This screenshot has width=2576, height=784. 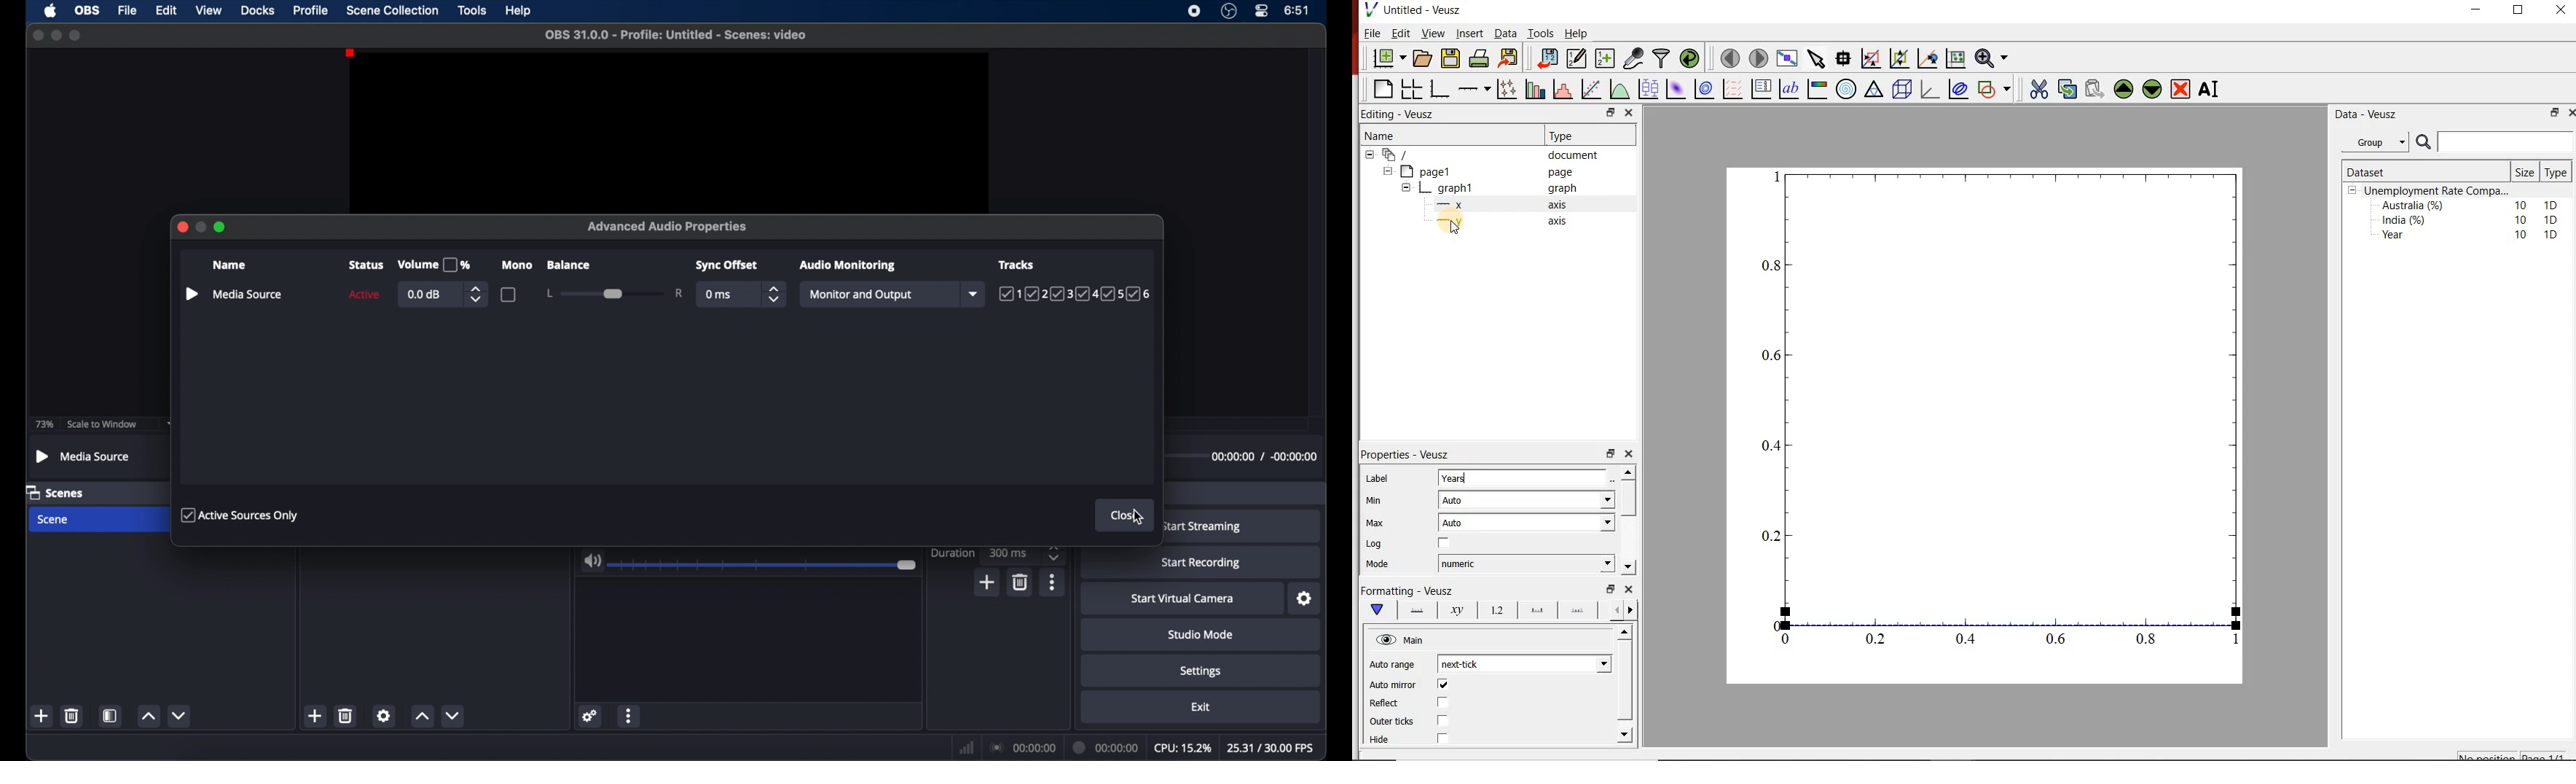 What do you see at coordinates (1055, 552) in the screenshot?
I see `stepper buttons` at bounding box center [1055, 552].